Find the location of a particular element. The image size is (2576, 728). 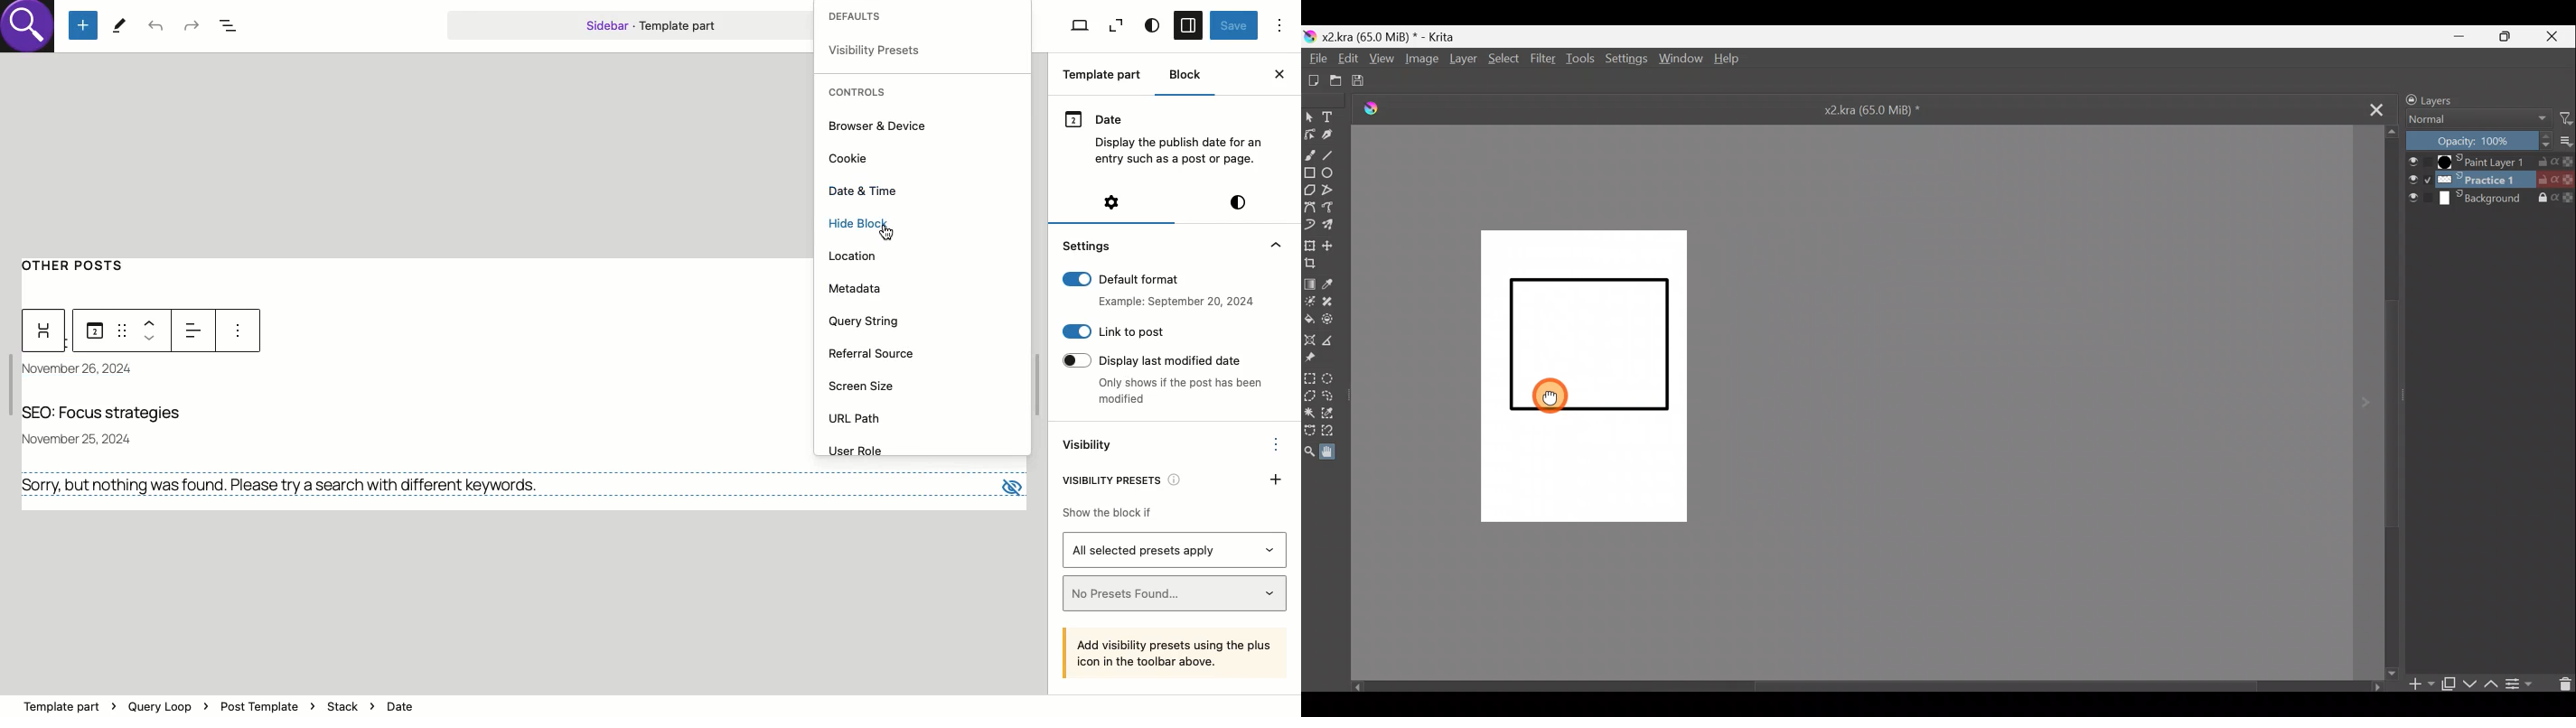

Save is located at coordinates (1233, 26).